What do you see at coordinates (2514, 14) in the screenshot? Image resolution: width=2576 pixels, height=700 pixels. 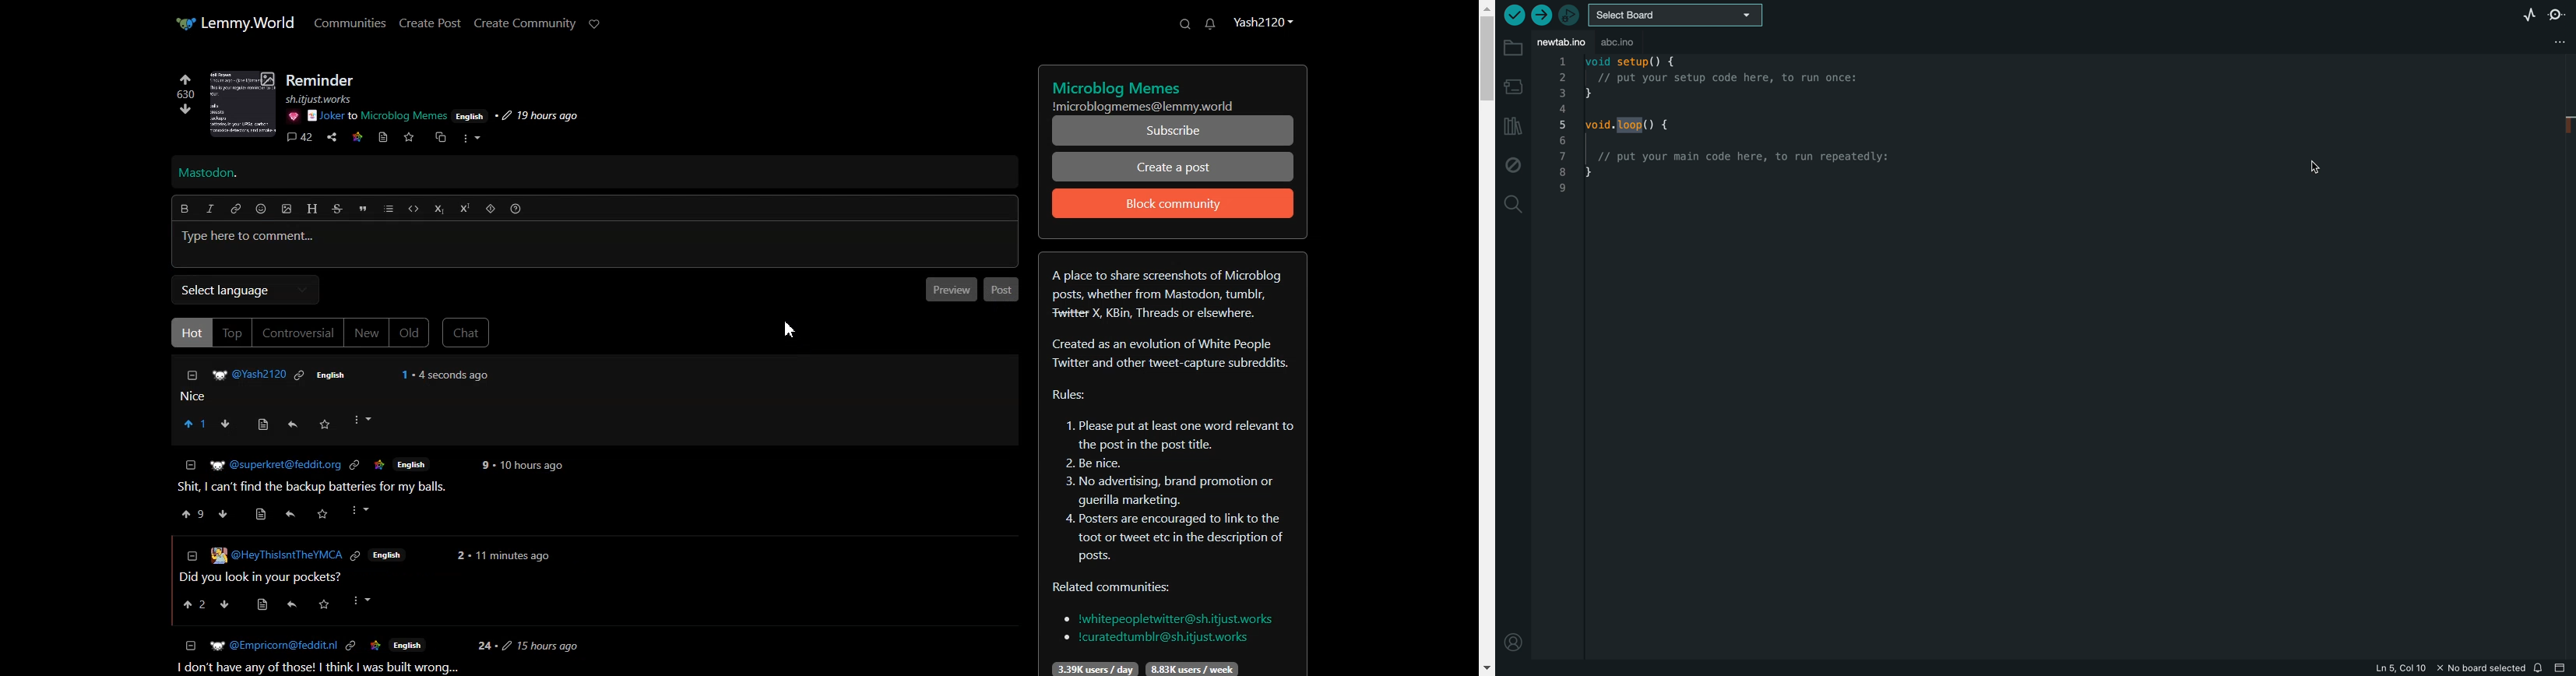 I see `serial plotter` at bounding box center [2514, 14].